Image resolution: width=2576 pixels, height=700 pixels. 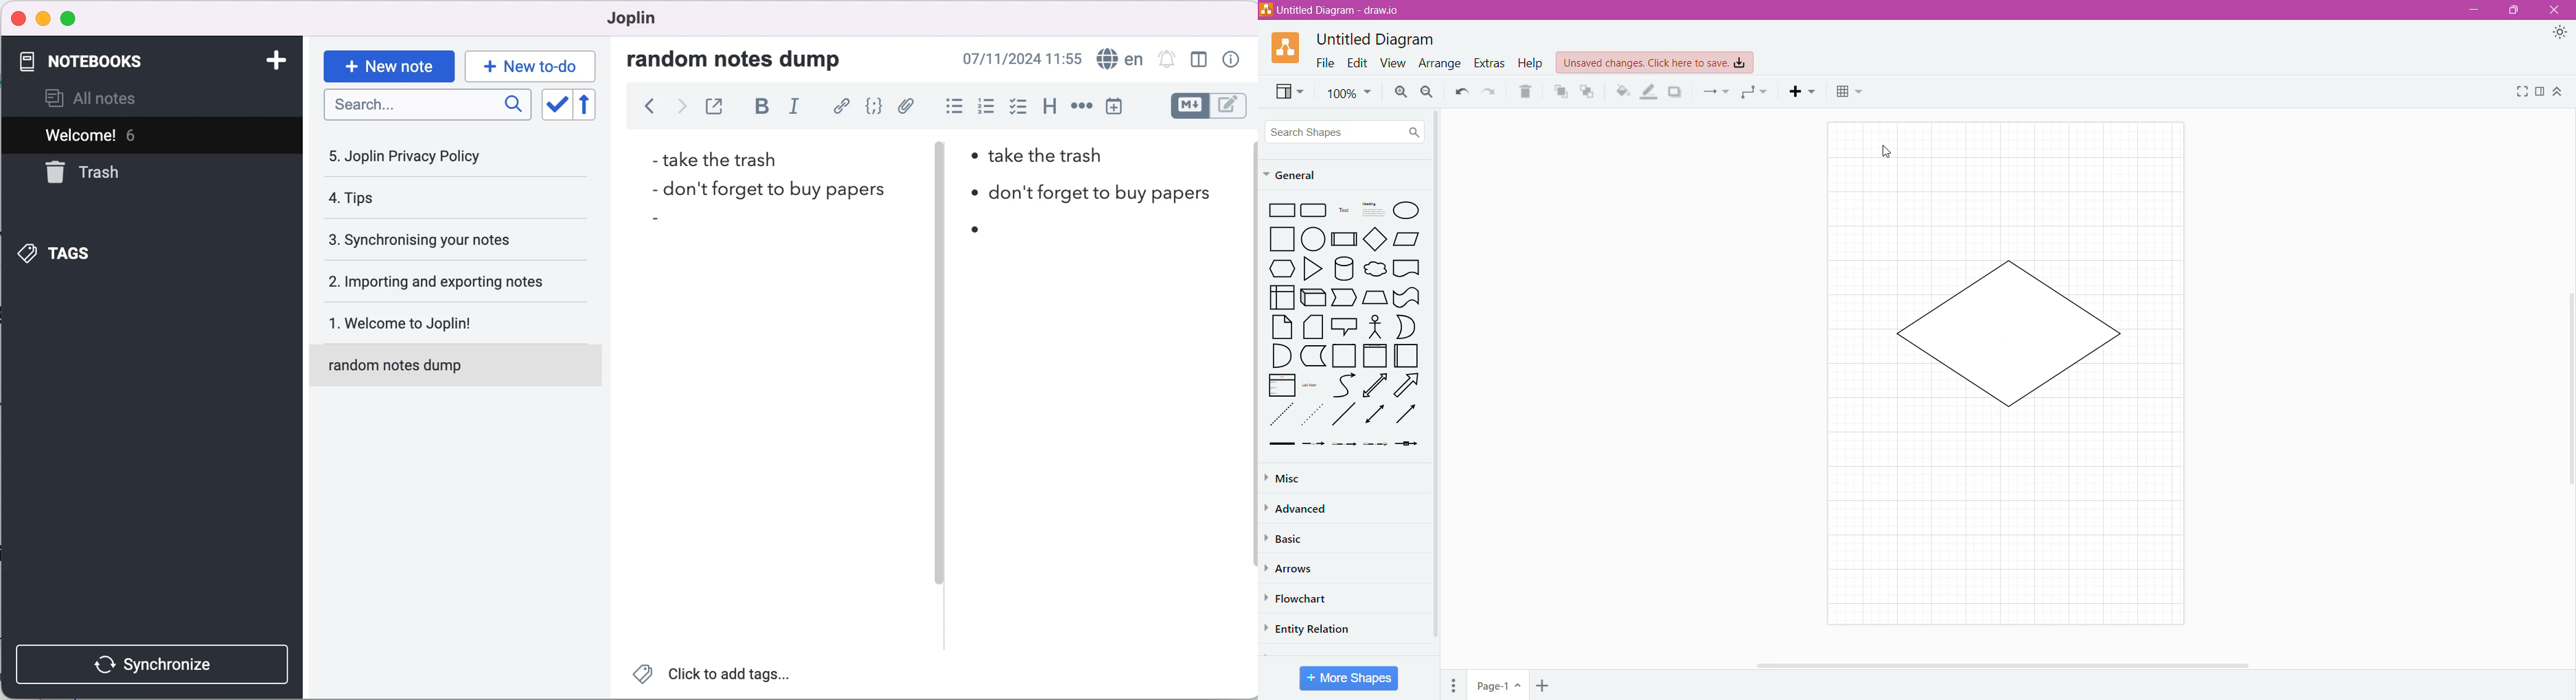 What do you see at coordinates (1081, 106) in the screenshot?
I see `horizontal rule` at bounding box center [1081, 106].